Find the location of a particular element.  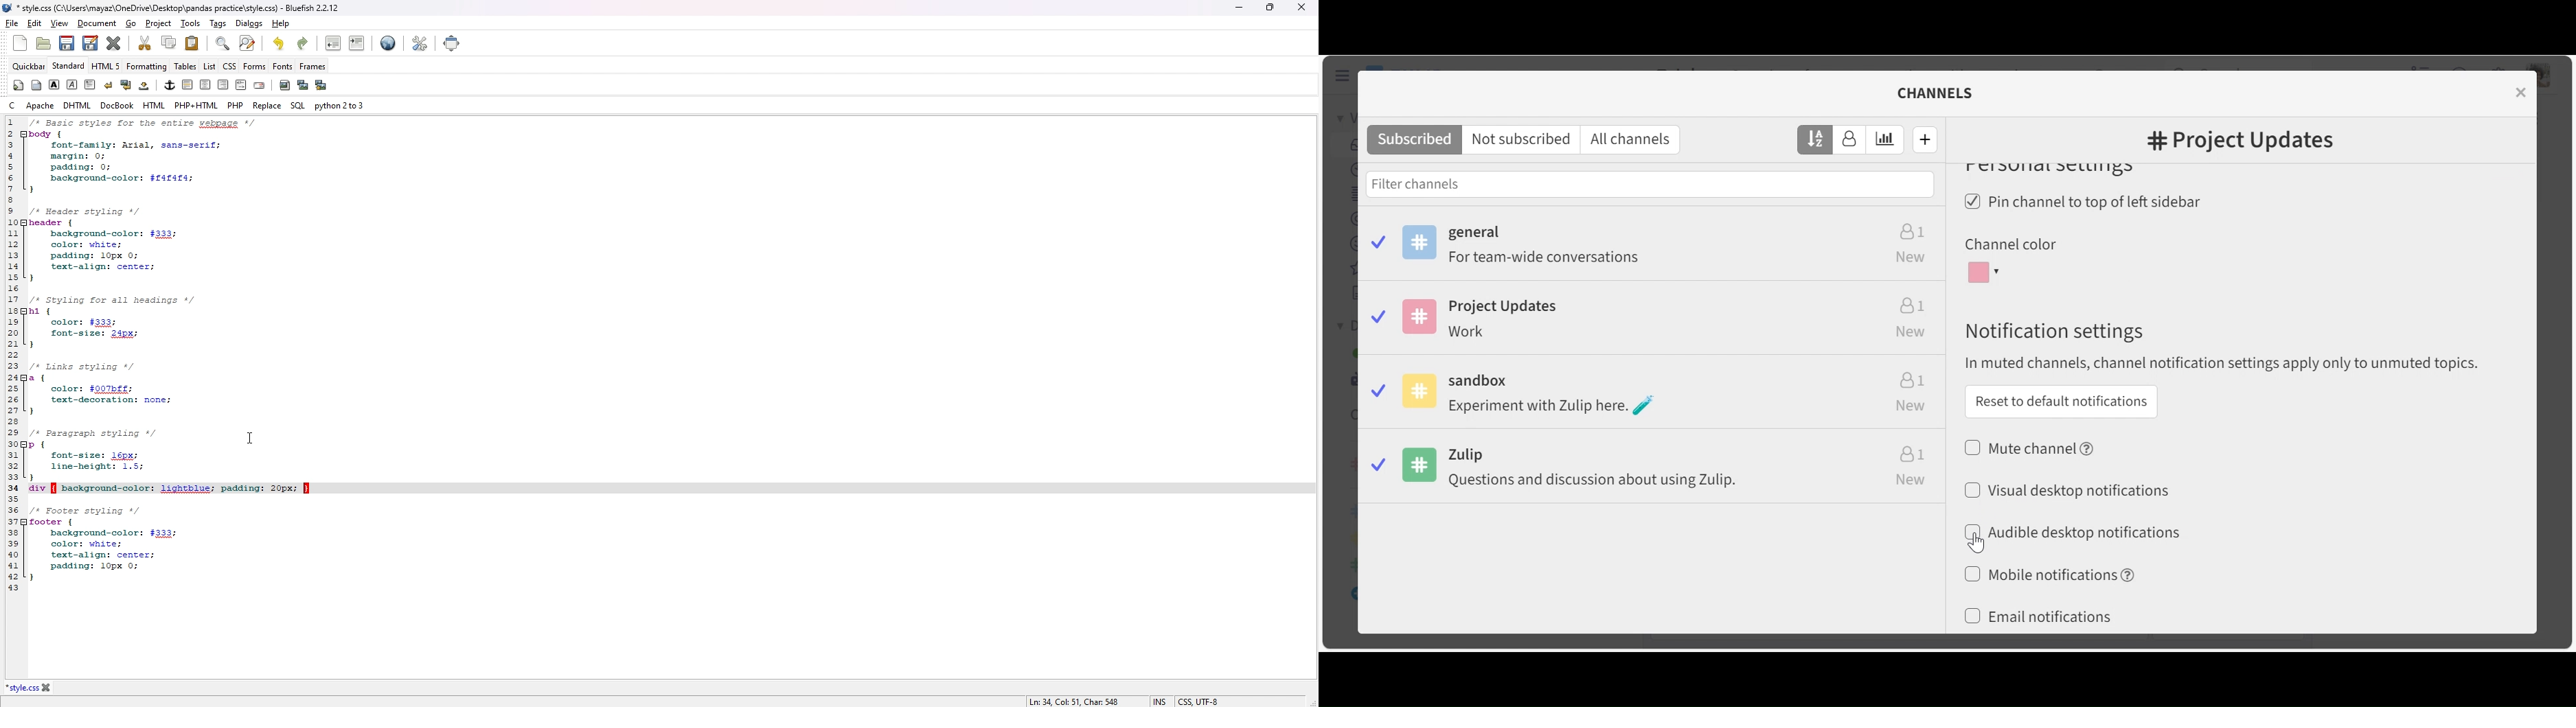

save is located at coordinates (67, 43).